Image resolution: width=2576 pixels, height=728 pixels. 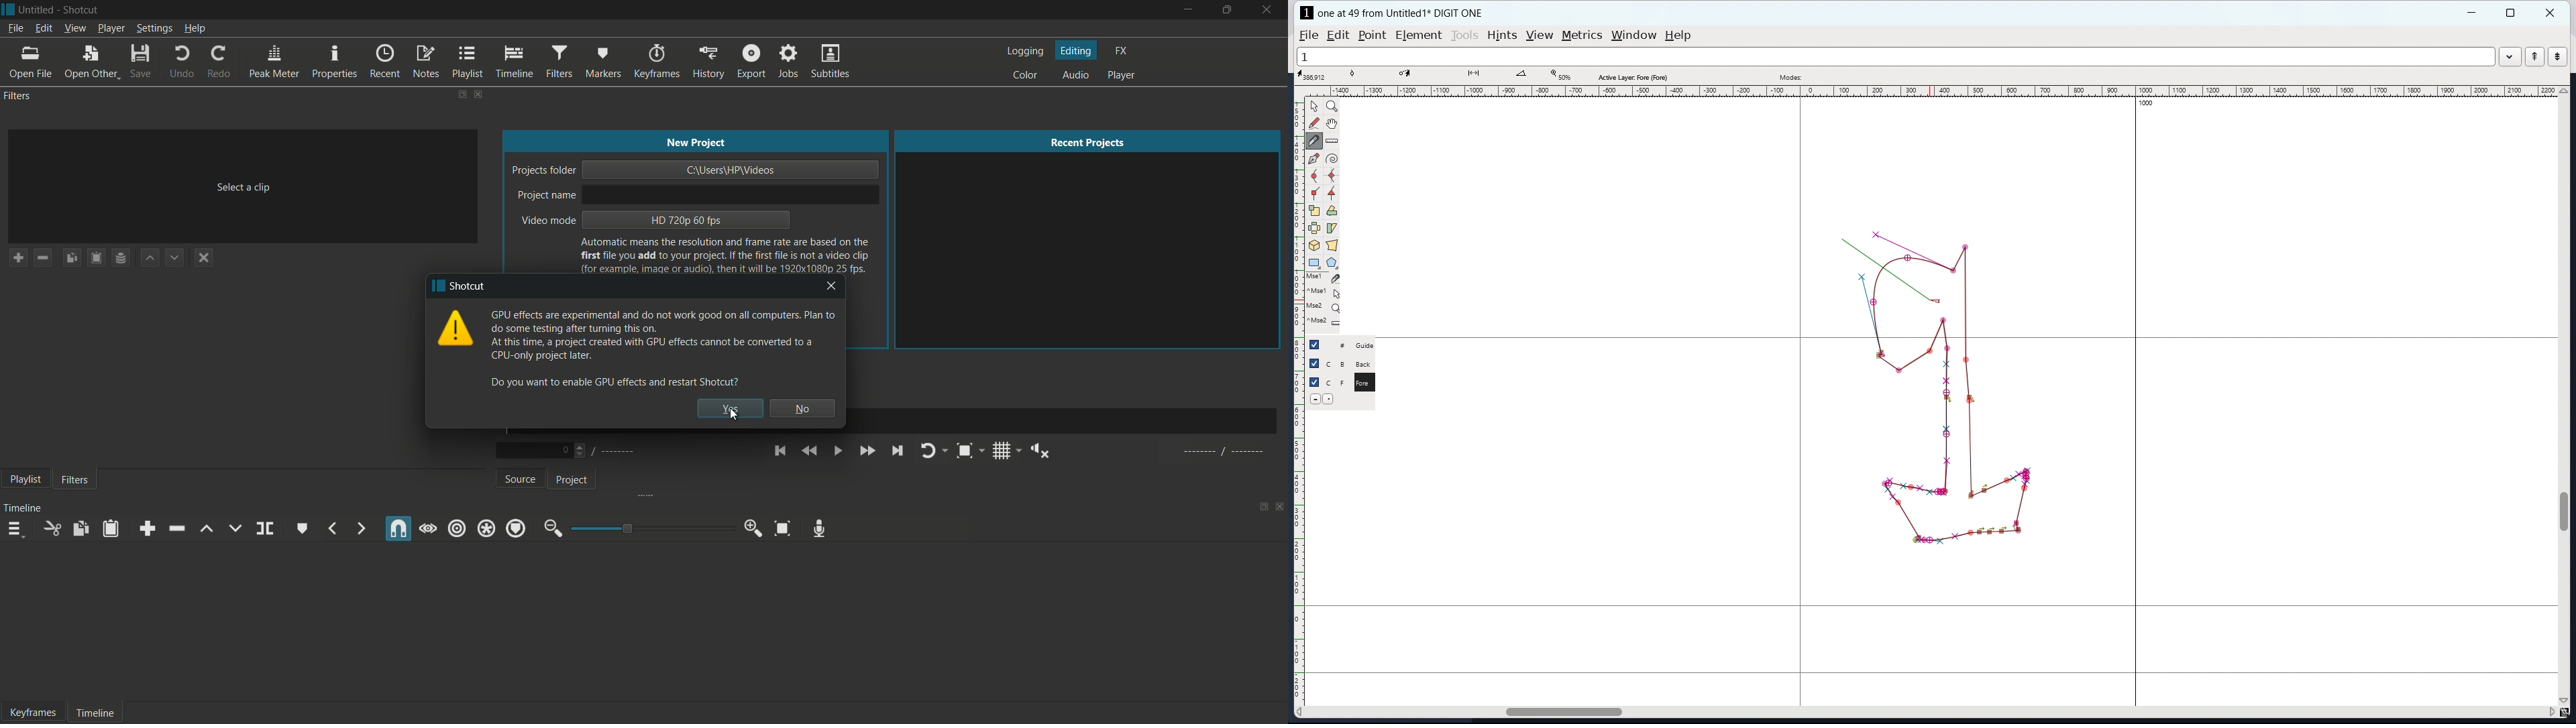 What do you see at coordinates (94, 711) in the screenshot?
I see `Timeline` at bounding box center [94, 711].